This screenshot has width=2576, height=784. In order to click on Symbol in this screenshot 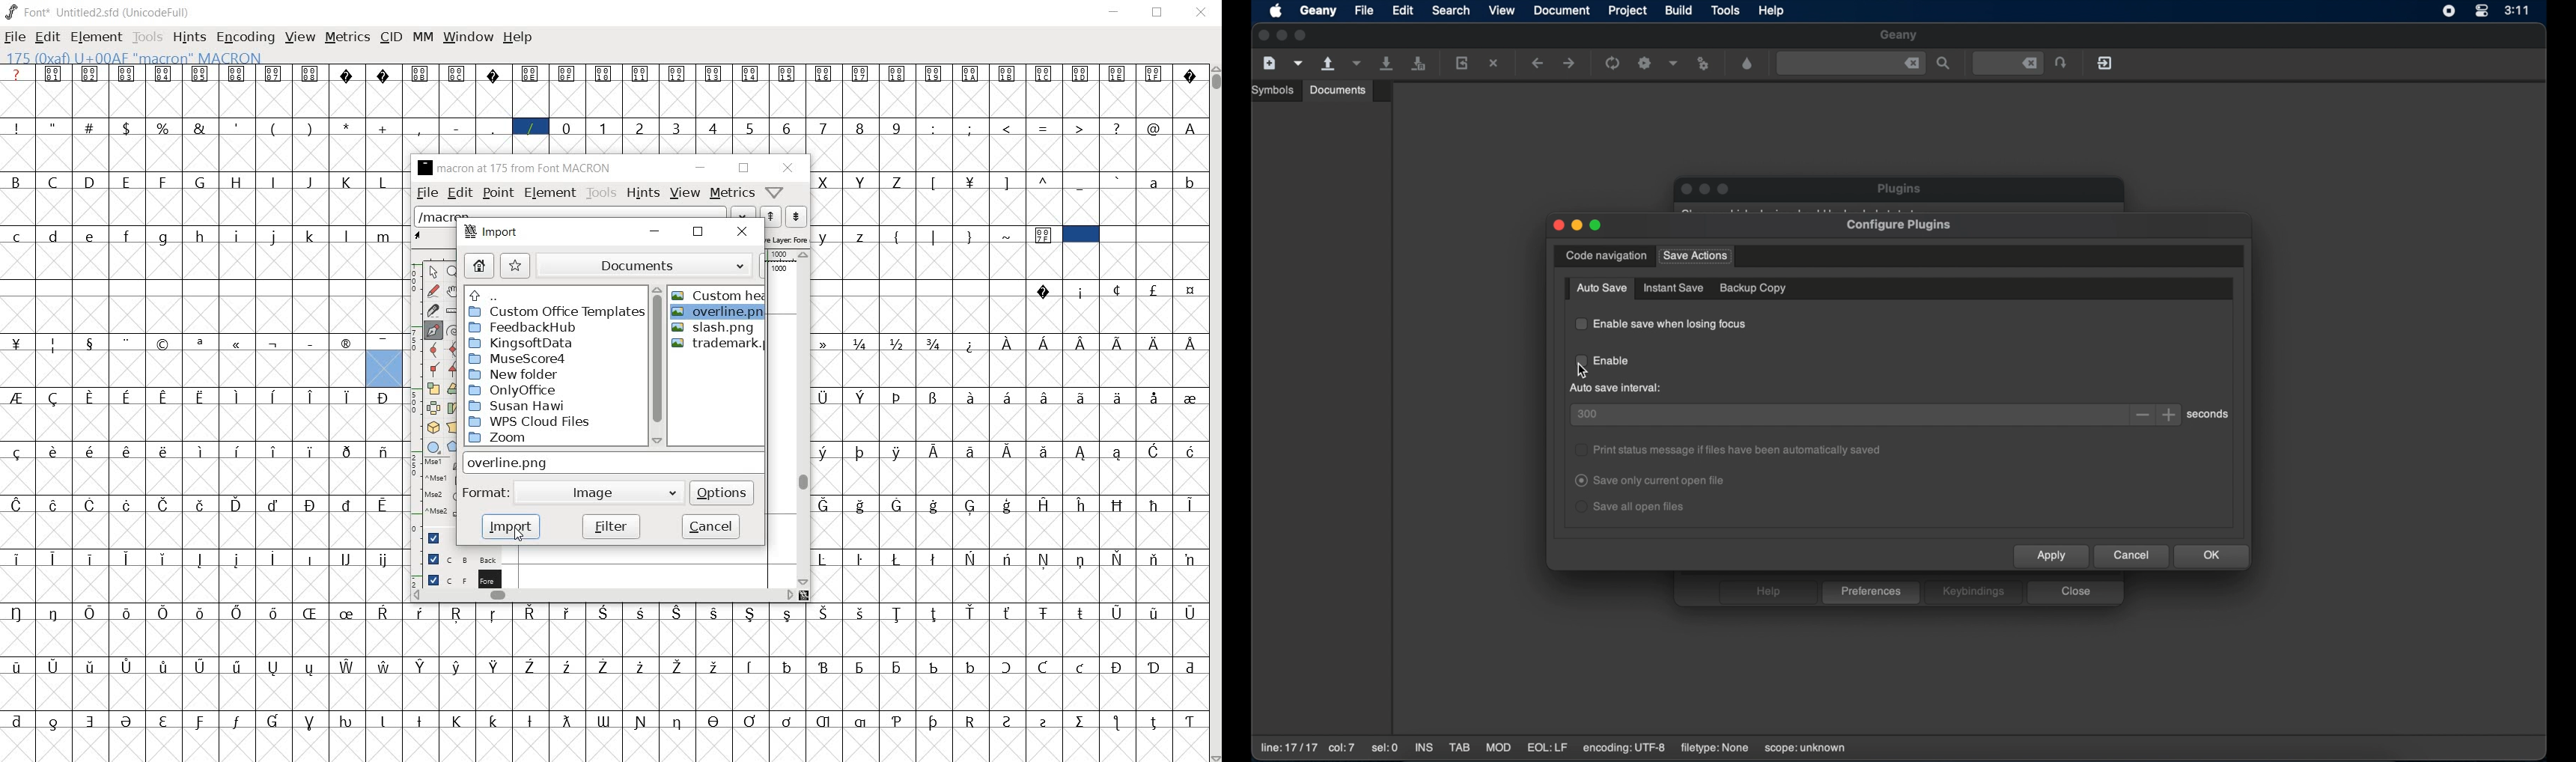, I will do `click(1081, 341)`.